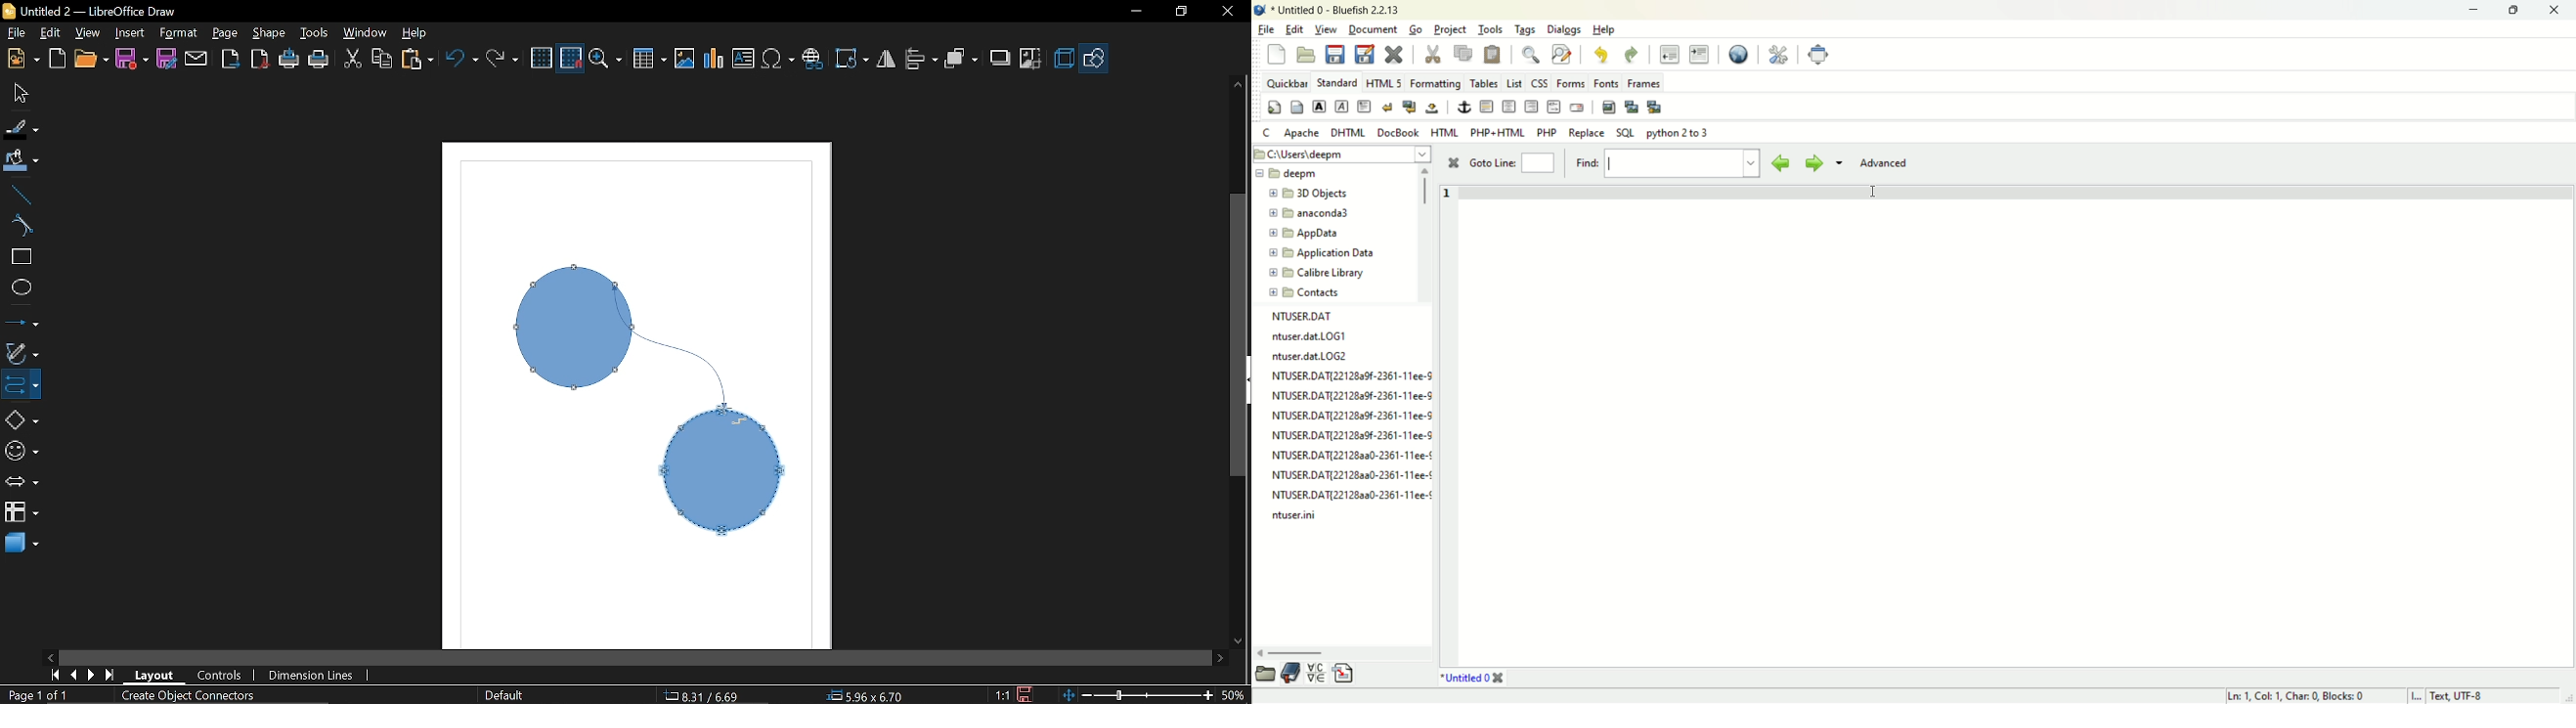 This screenshot has height=728, width=2576. I want to click on go, so click(1415, 30).